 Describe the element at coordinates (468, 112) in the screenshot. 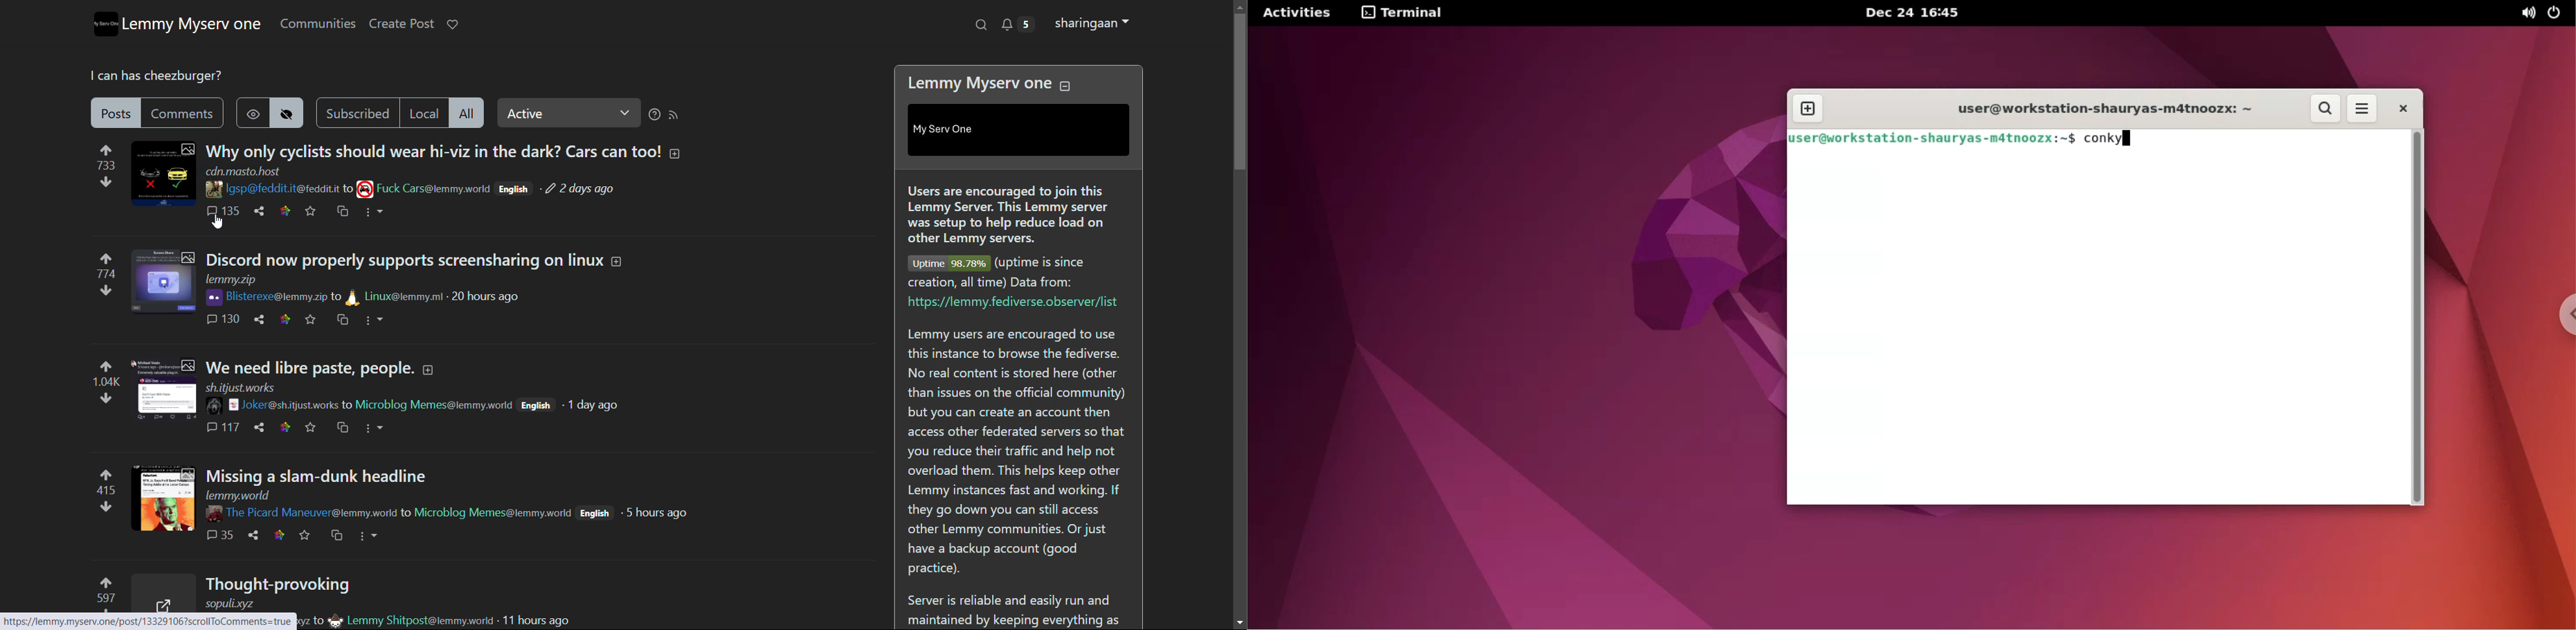

I see `all` at that location.